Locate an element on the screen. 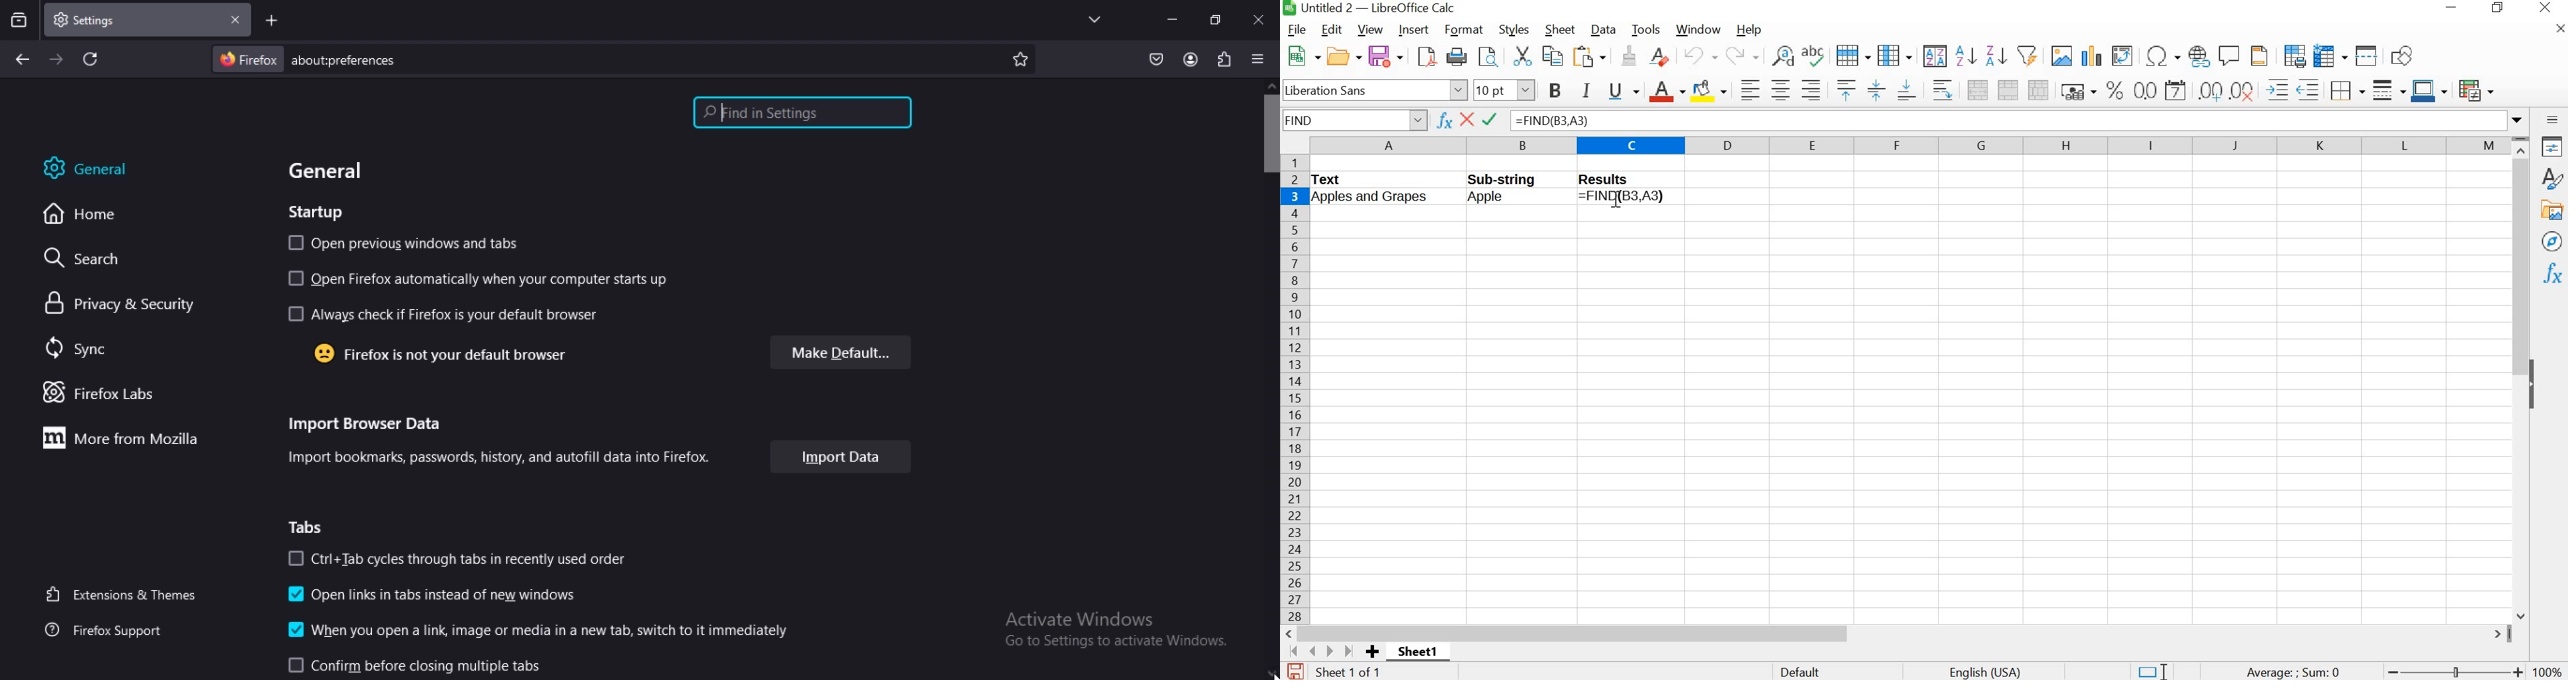 Image resolution: width=2576 pixels, height=700 pixels. startup is located at coordinates (315, 212).